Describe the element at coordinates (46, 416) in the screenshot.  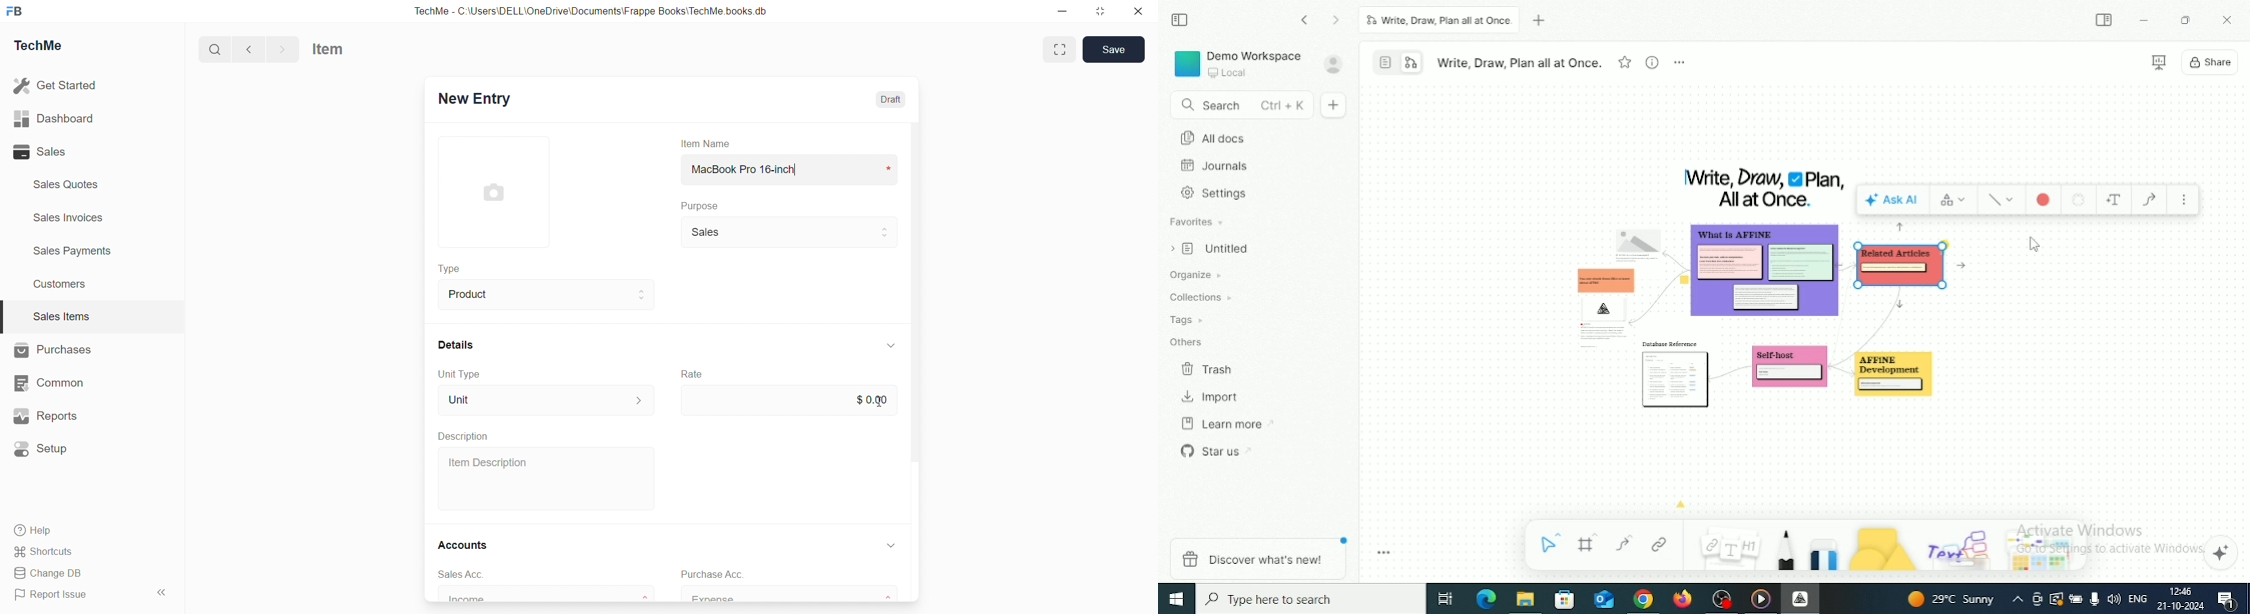
I see `Reports` at that location.